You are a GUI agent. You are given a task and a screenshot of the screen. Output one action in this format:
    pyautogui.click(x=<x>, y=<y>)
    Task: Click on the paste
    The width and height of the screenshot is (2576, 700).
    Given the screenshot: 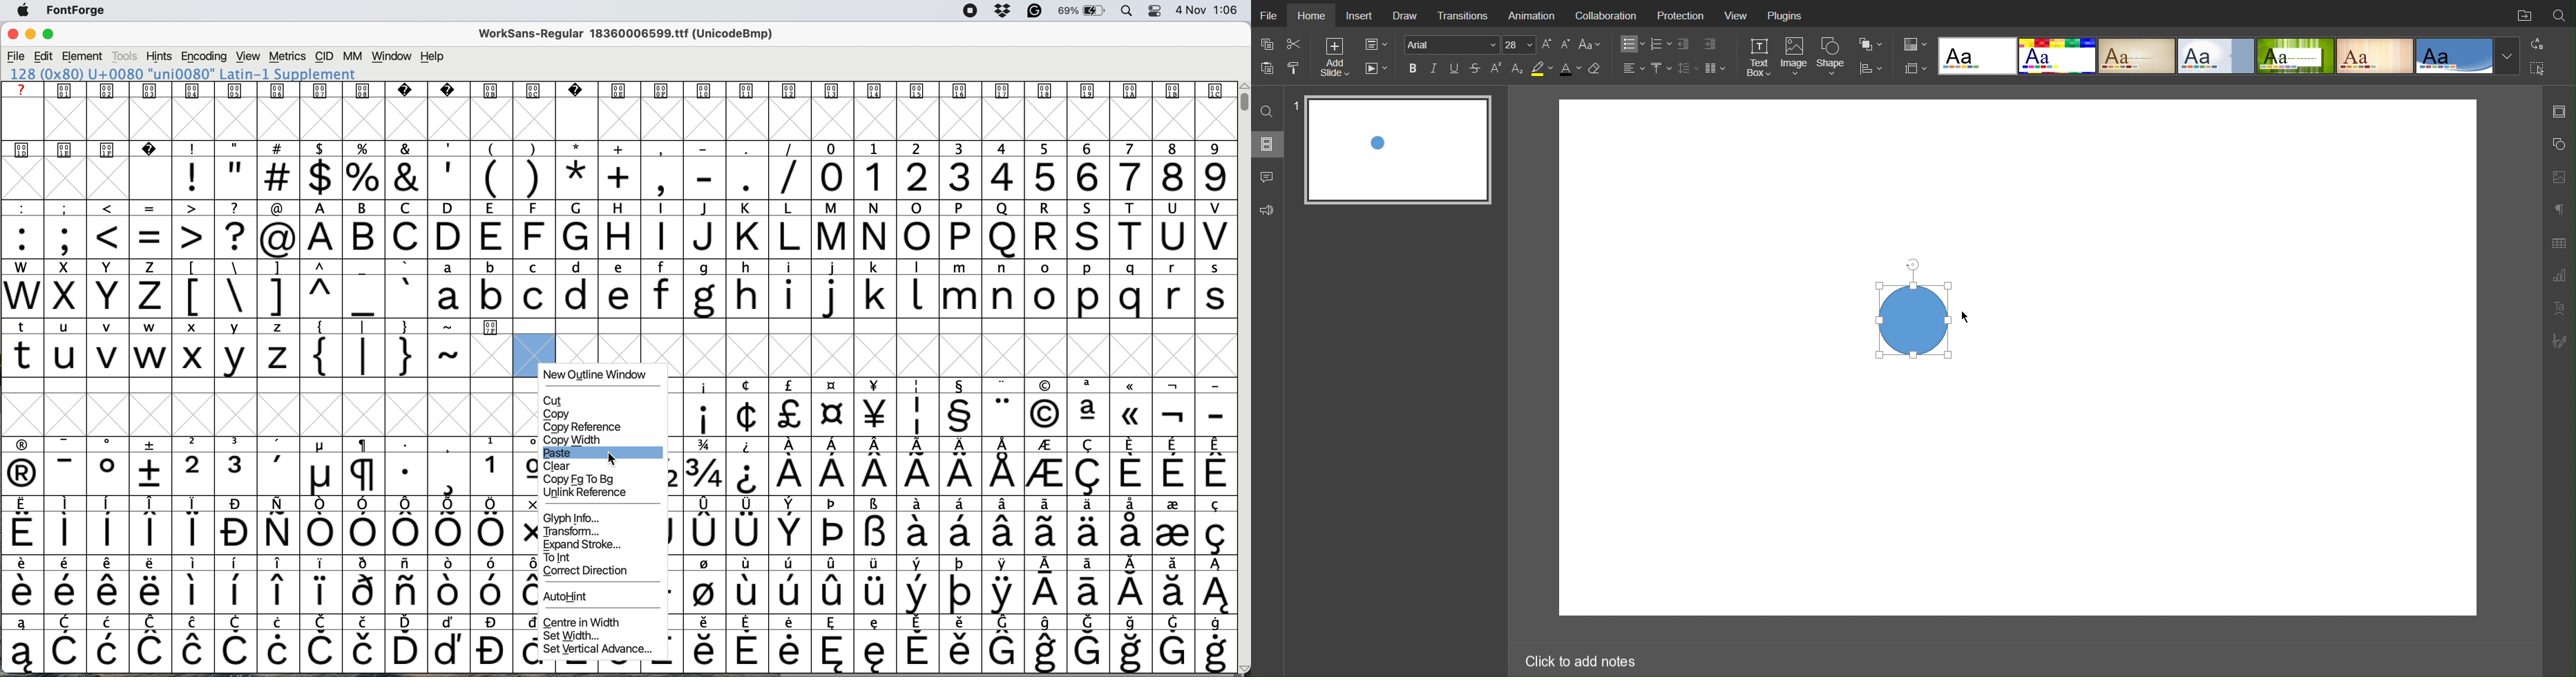 What is the action you would take?
    pyautogui.click(x=1269, y=68)
    